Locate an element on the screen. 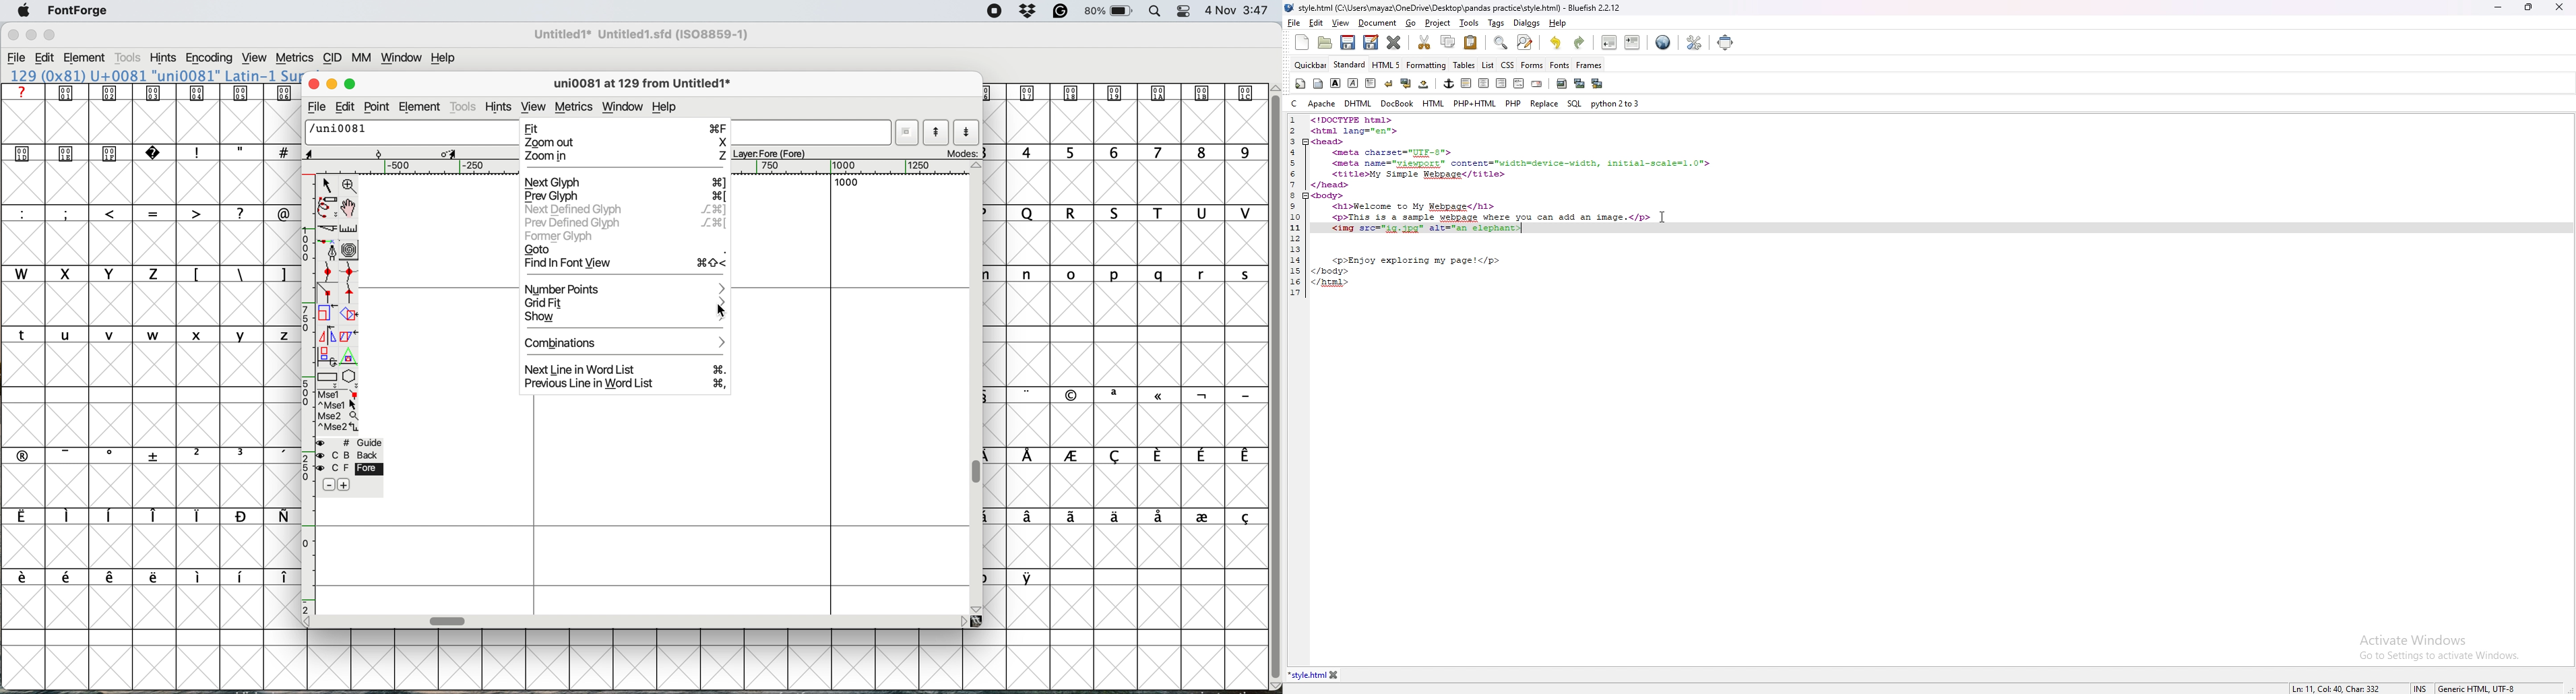 The width and height of the screenshot is (2576, 700). goto is located at coordinates (625, 249).